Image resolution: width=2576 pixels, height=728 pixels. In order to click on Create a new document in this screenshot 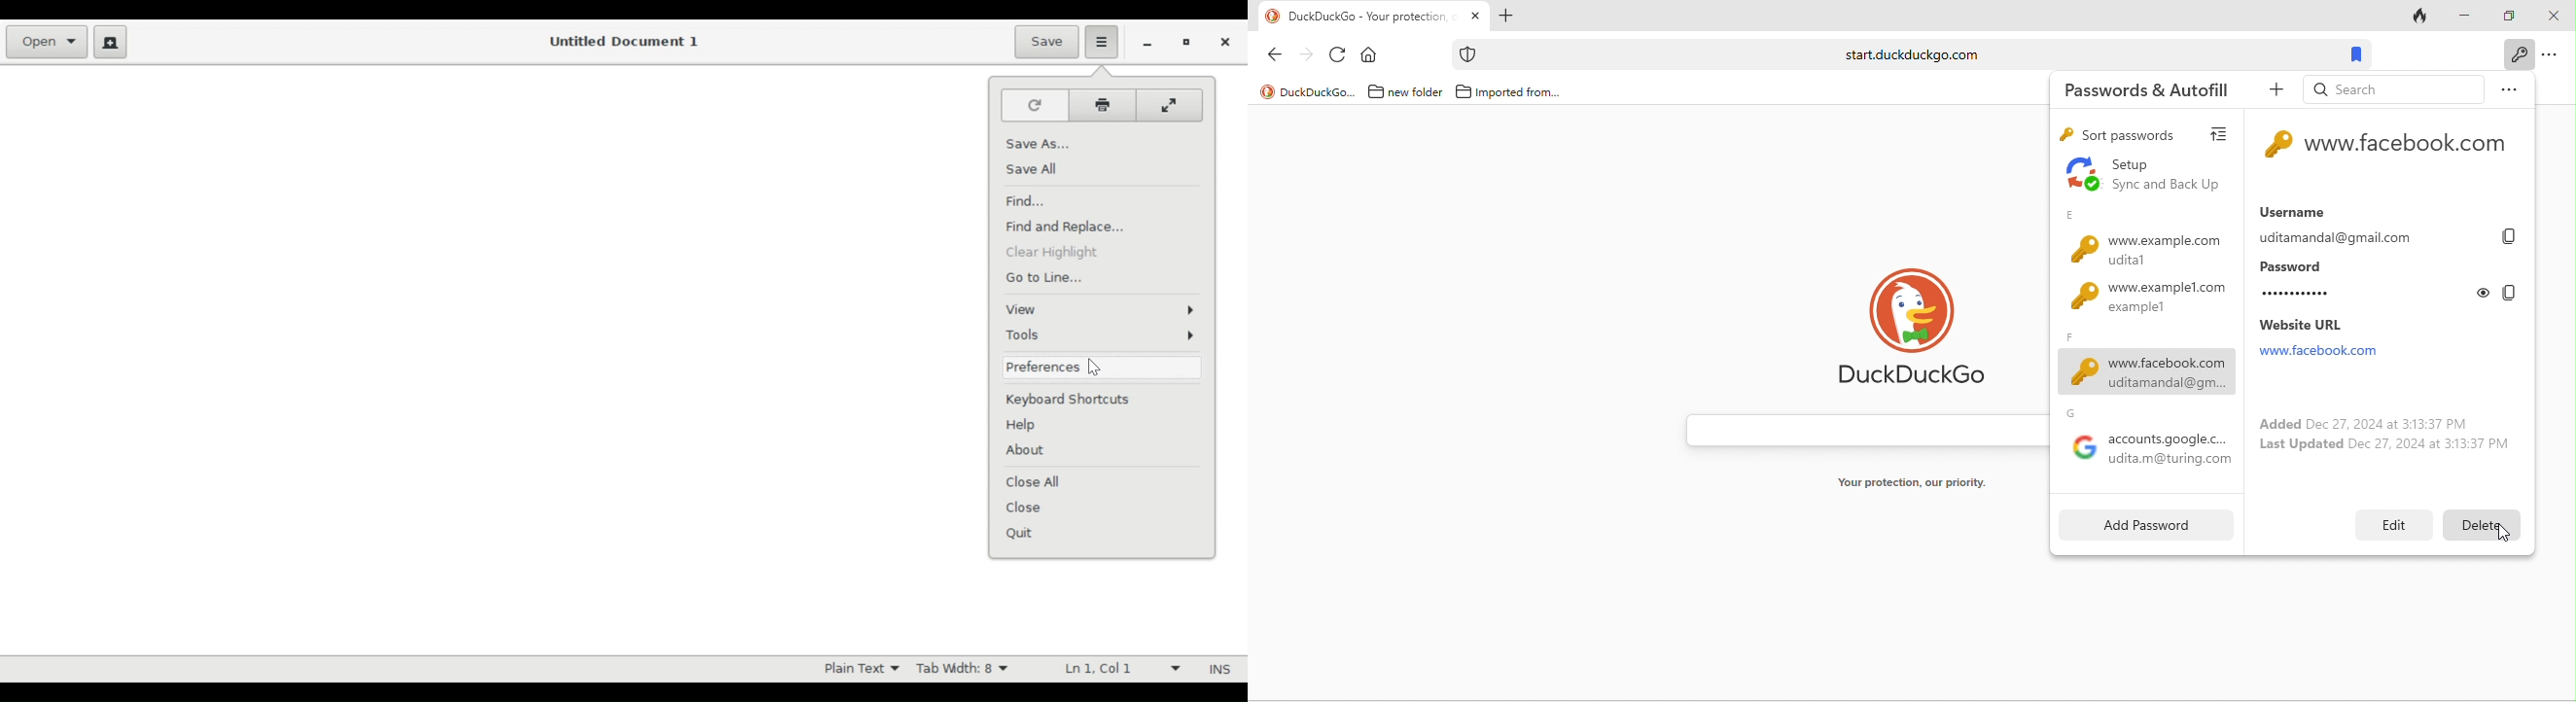, I will do `click(110, 42)`.